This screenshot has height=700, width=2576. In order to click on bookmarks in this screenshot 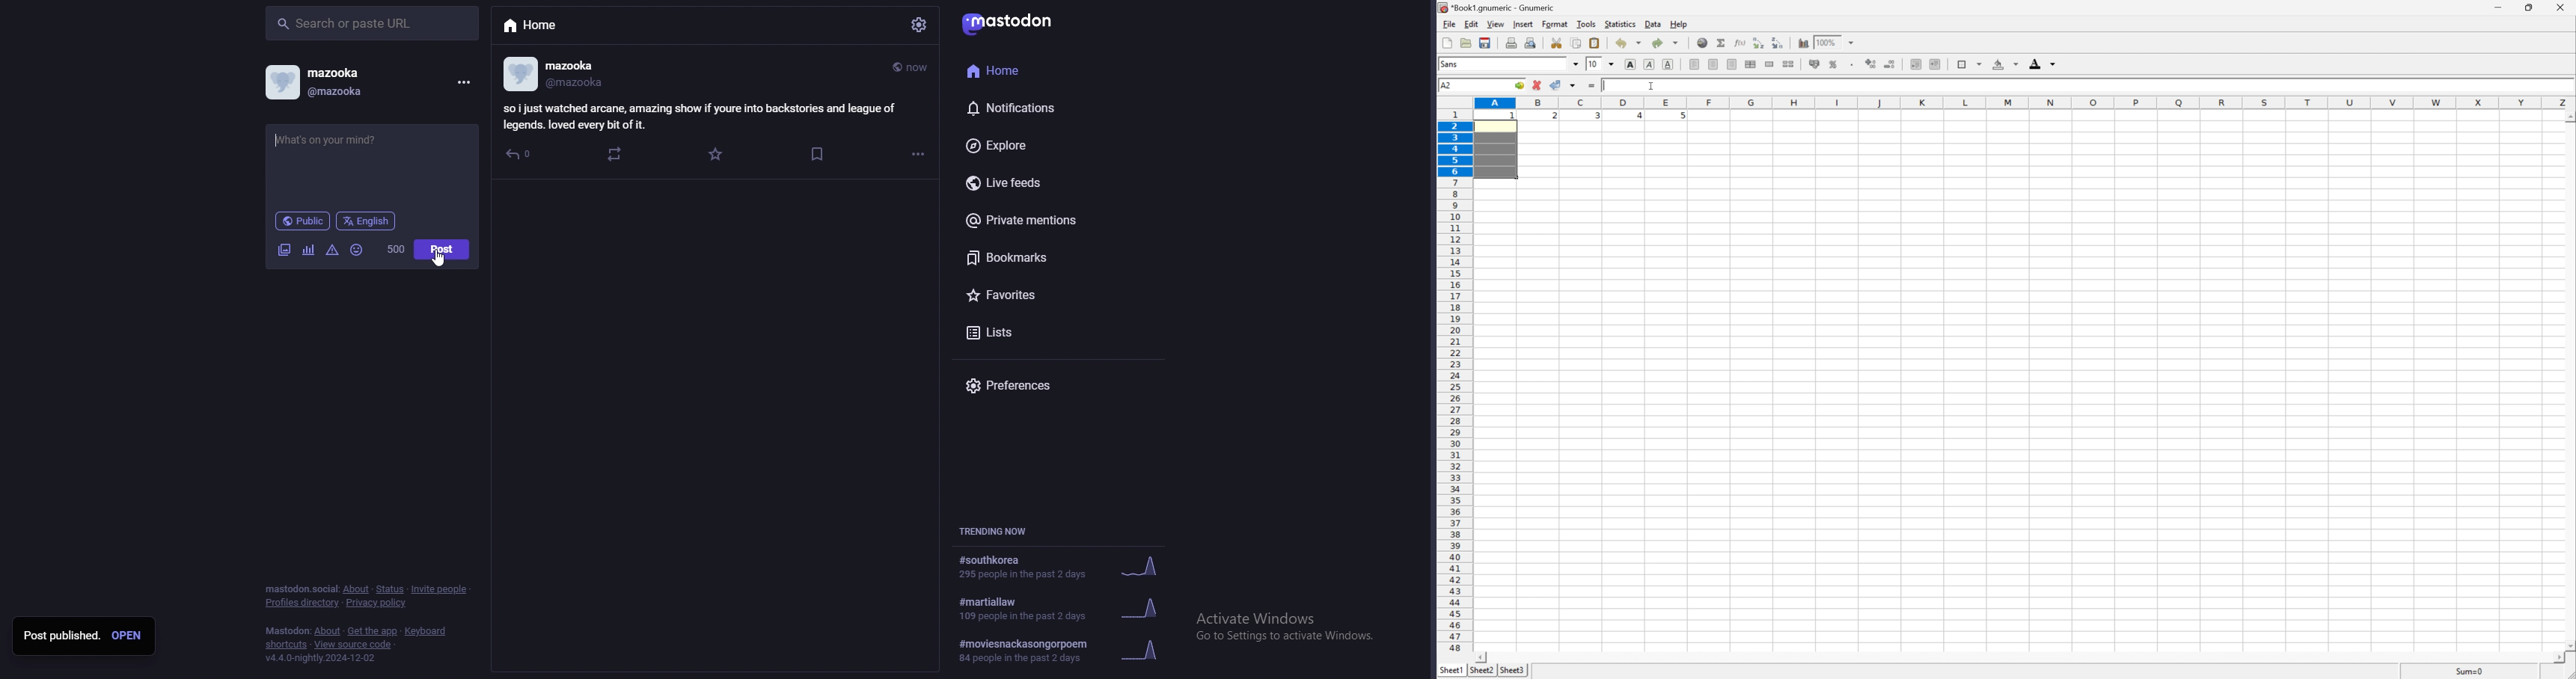, I will do `click(815, 156)`.